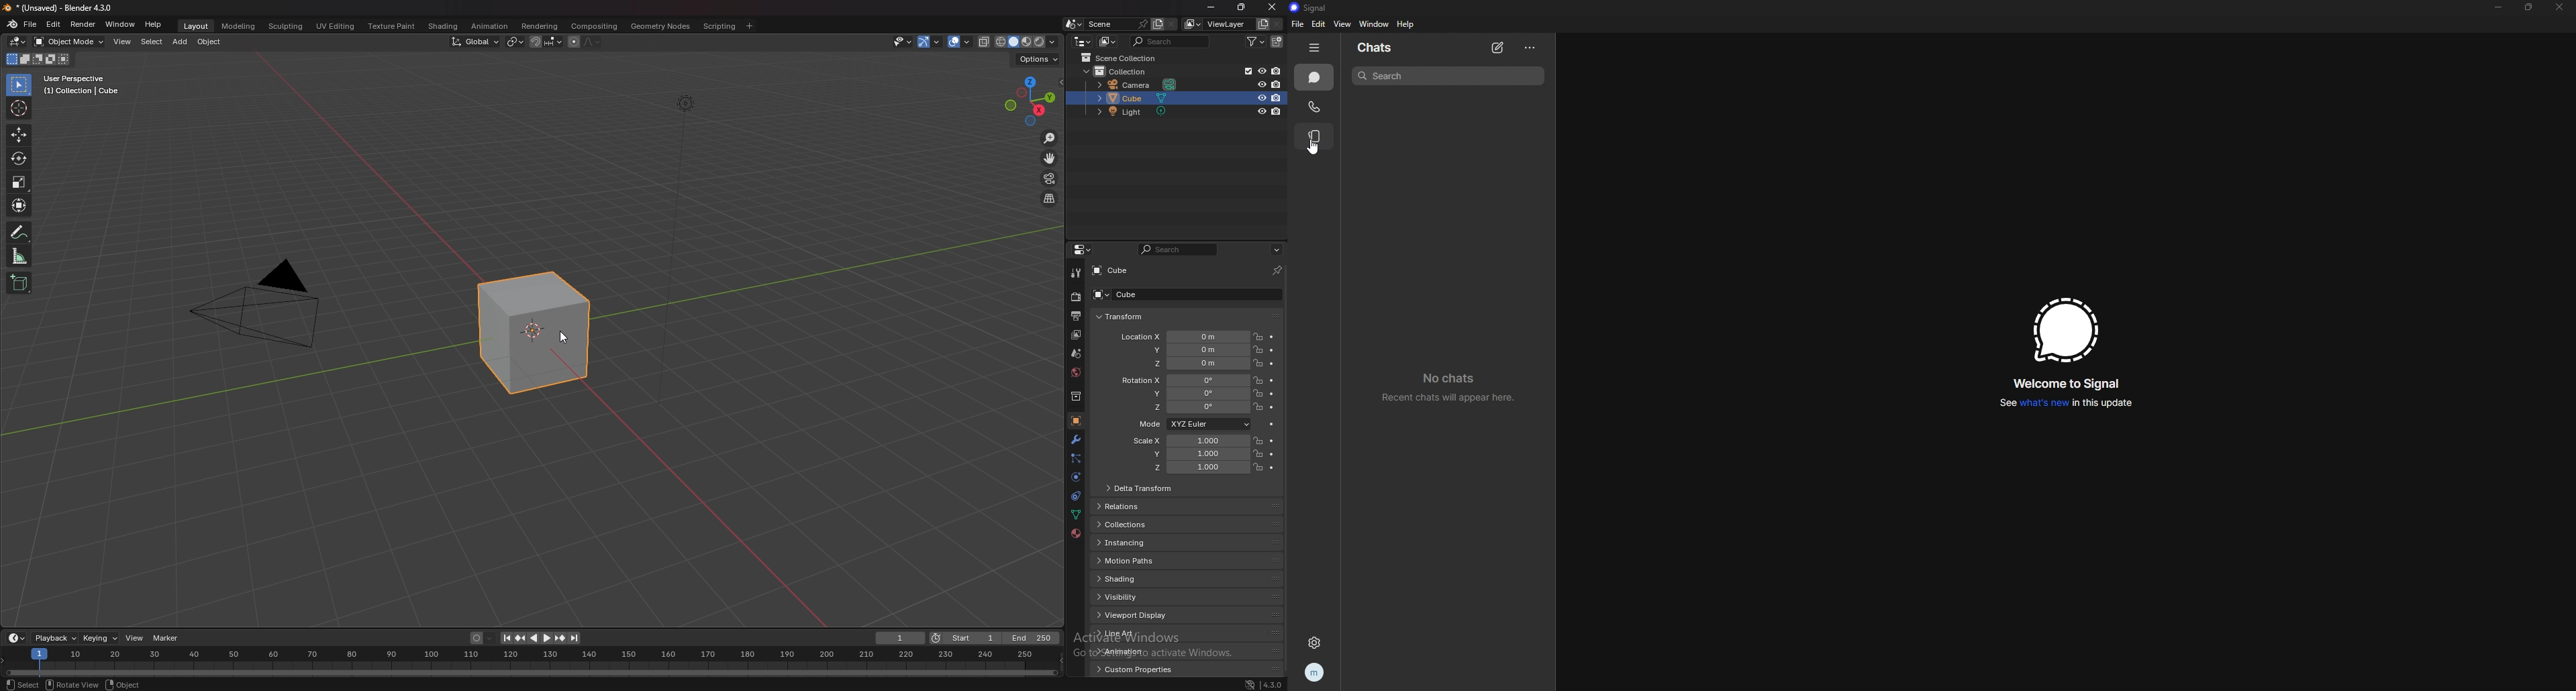  What do you see at coordinates (1192, 468) in the screenshot?
I see `scale z` at bounding box center [1192, 468].